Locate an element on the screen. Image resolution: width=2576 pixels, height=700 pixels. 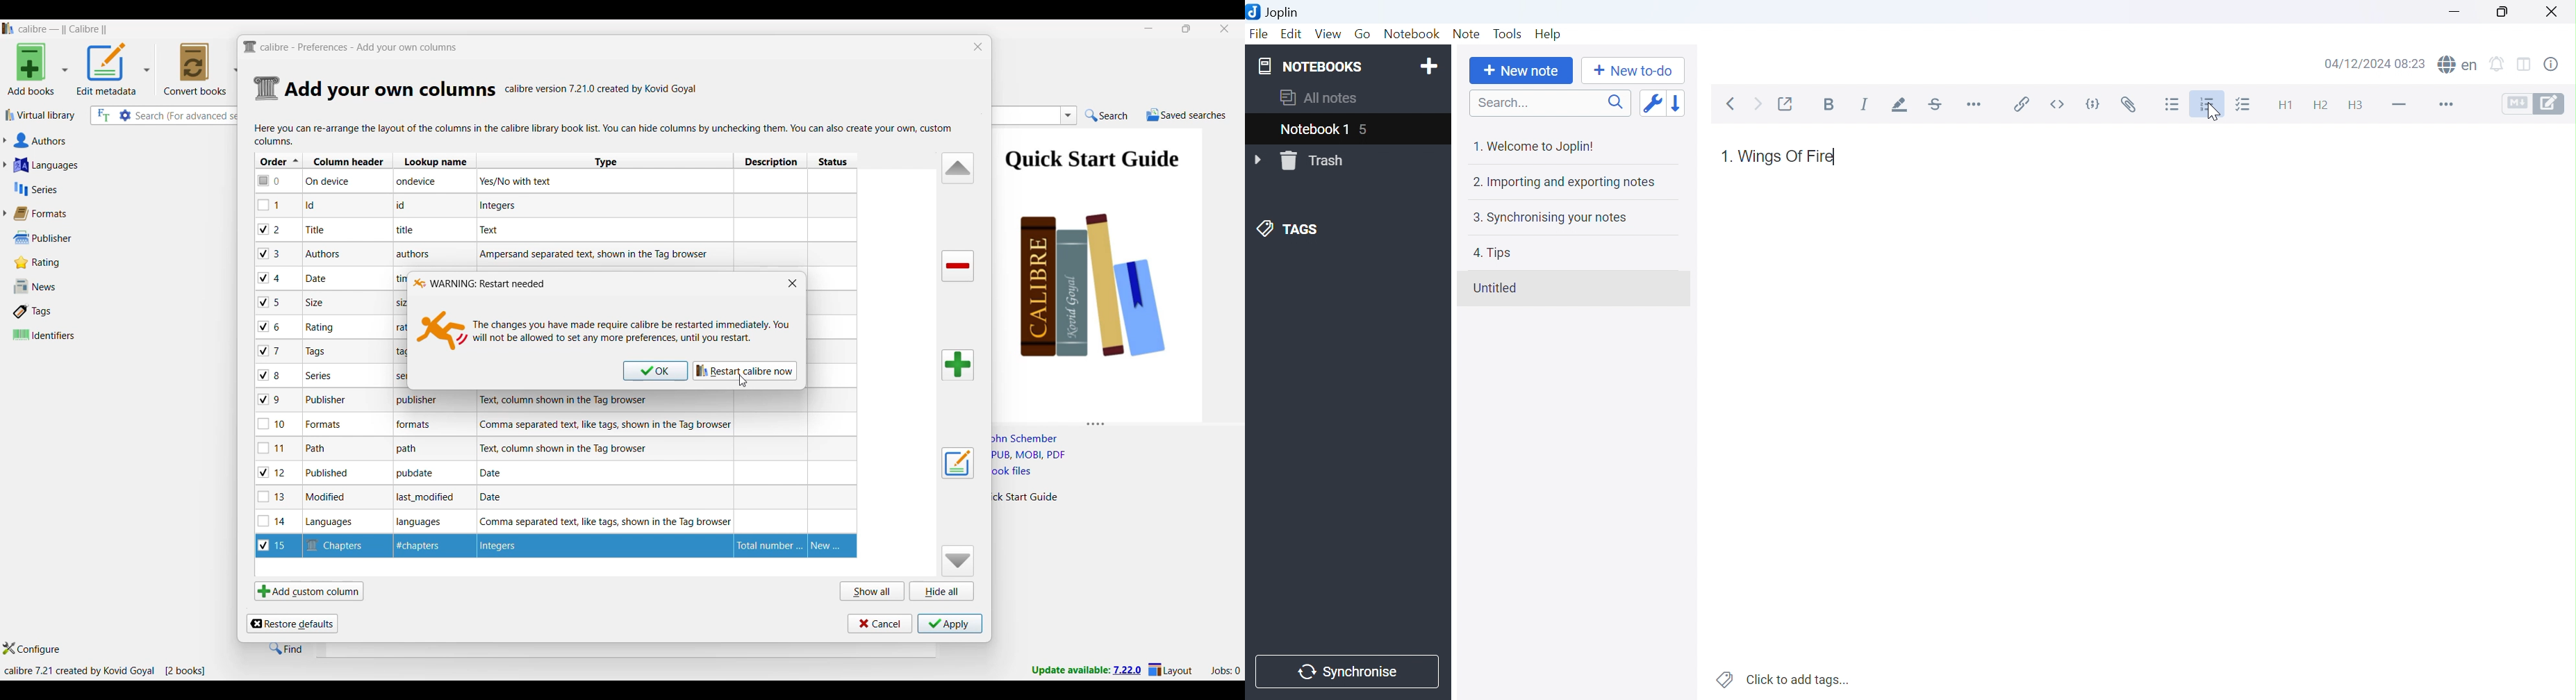
Publisher is located at coordinates (58, 238).